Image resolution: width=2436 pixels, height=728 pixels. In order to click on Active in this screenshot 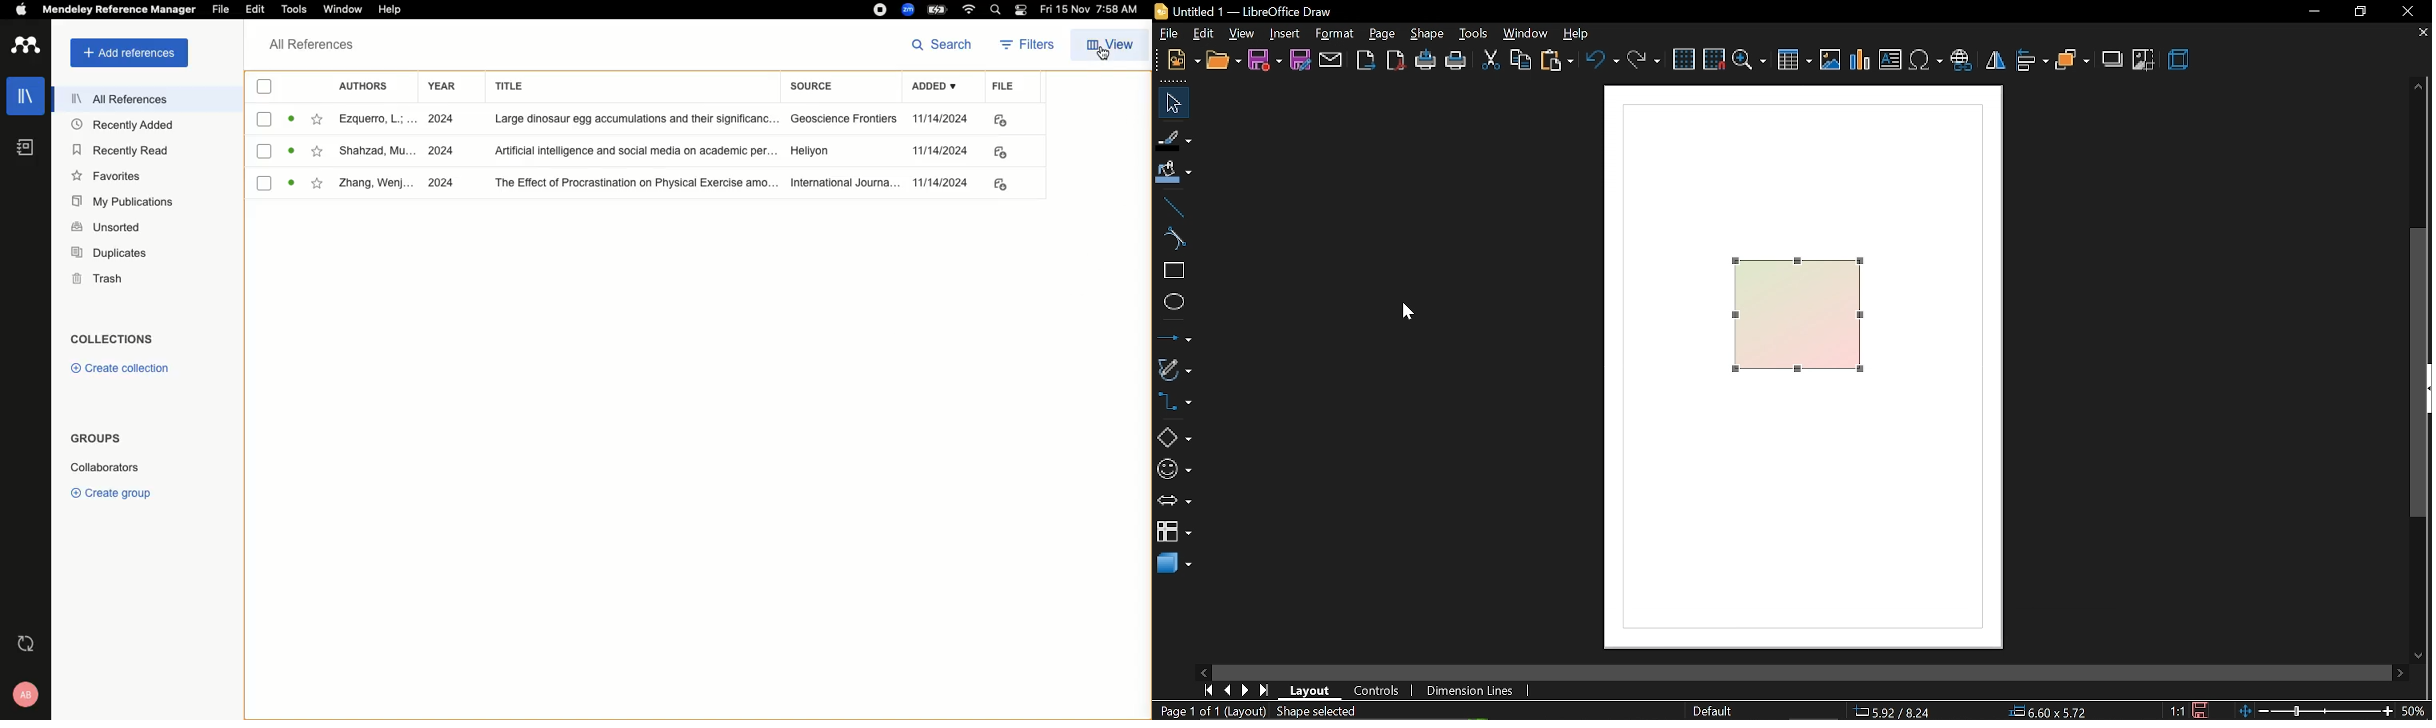, I will do `click(293, 151)`.